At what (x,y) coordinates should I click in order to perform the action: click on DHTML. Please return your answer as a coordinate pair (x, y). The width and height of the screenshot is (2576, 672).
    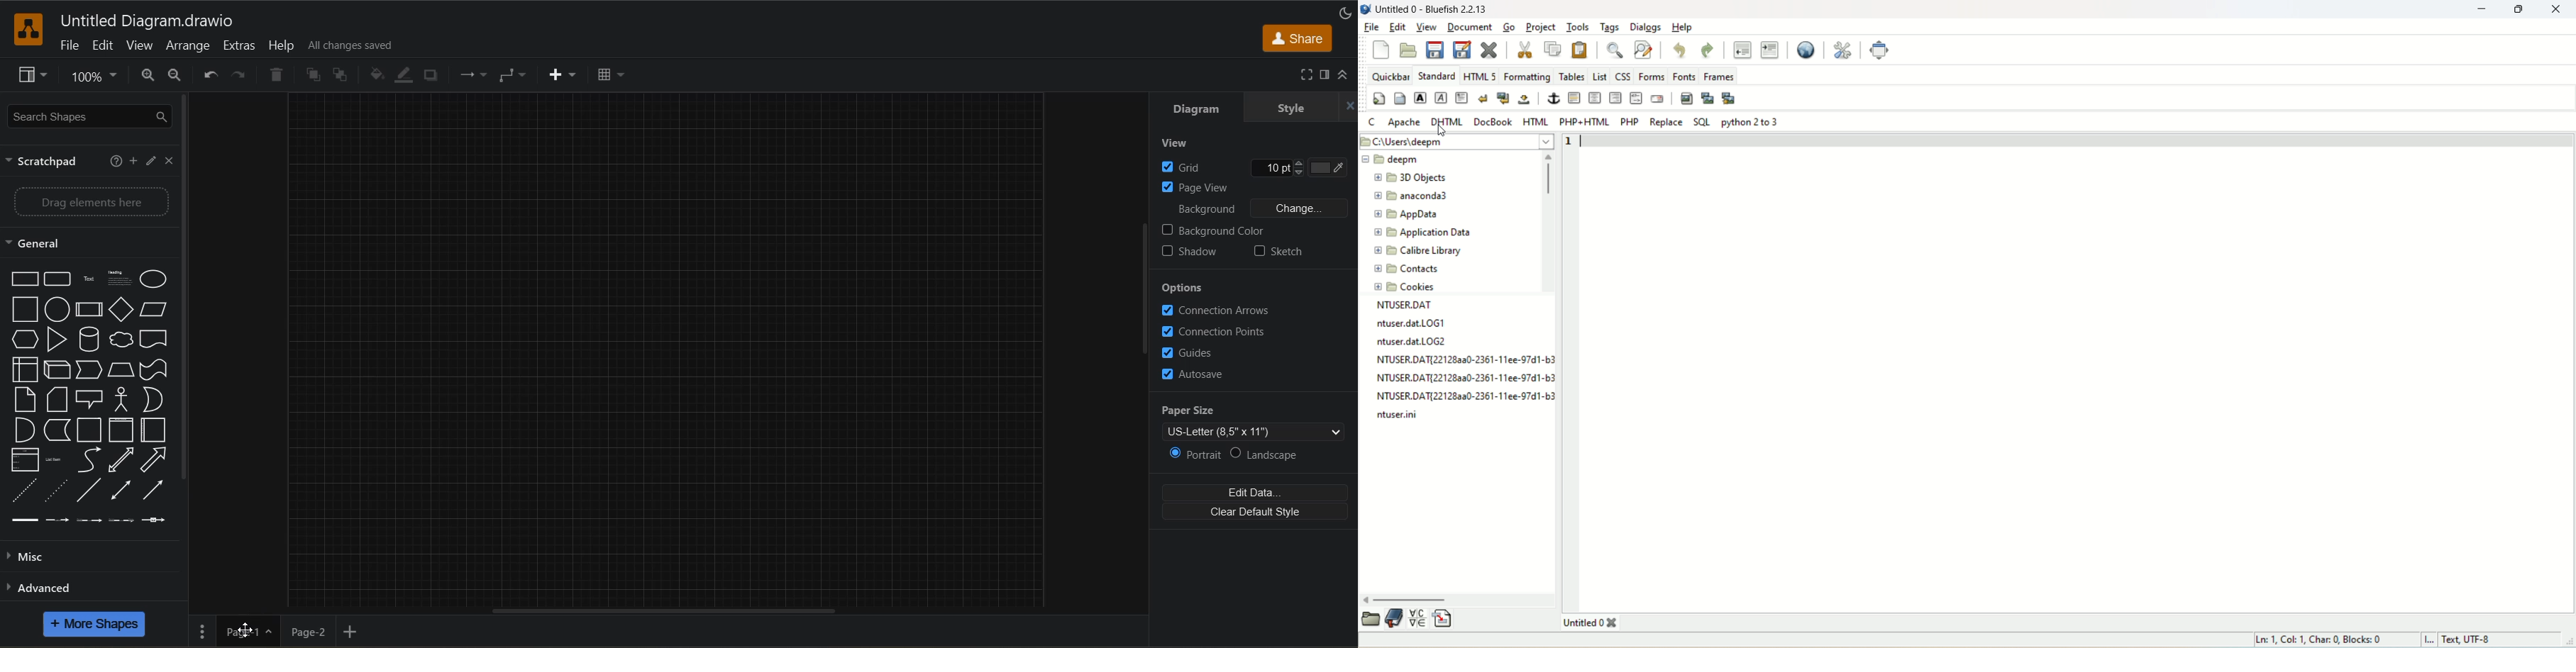
    Looking at the image, I should click on (1449, 122).